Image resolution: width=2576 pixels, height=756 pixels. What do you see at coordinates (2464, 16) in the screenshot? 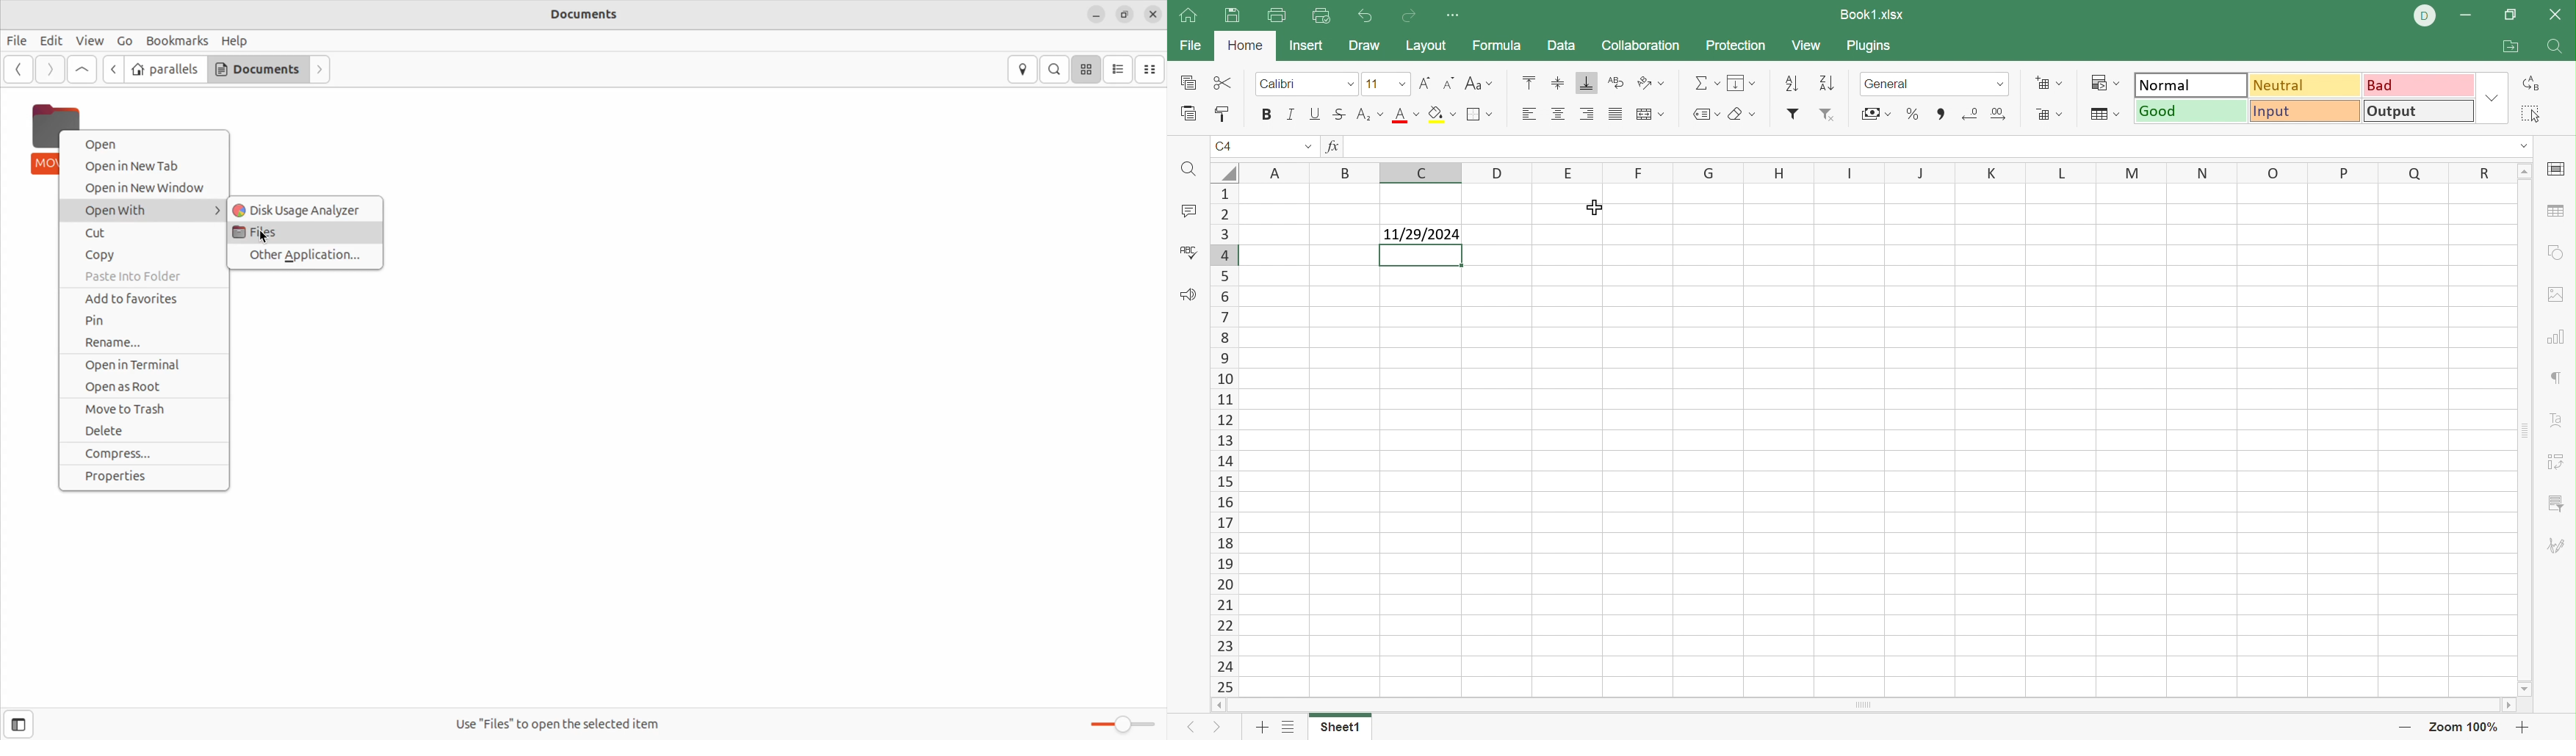
I see `Minimize` at bounding box center [2464, 16].